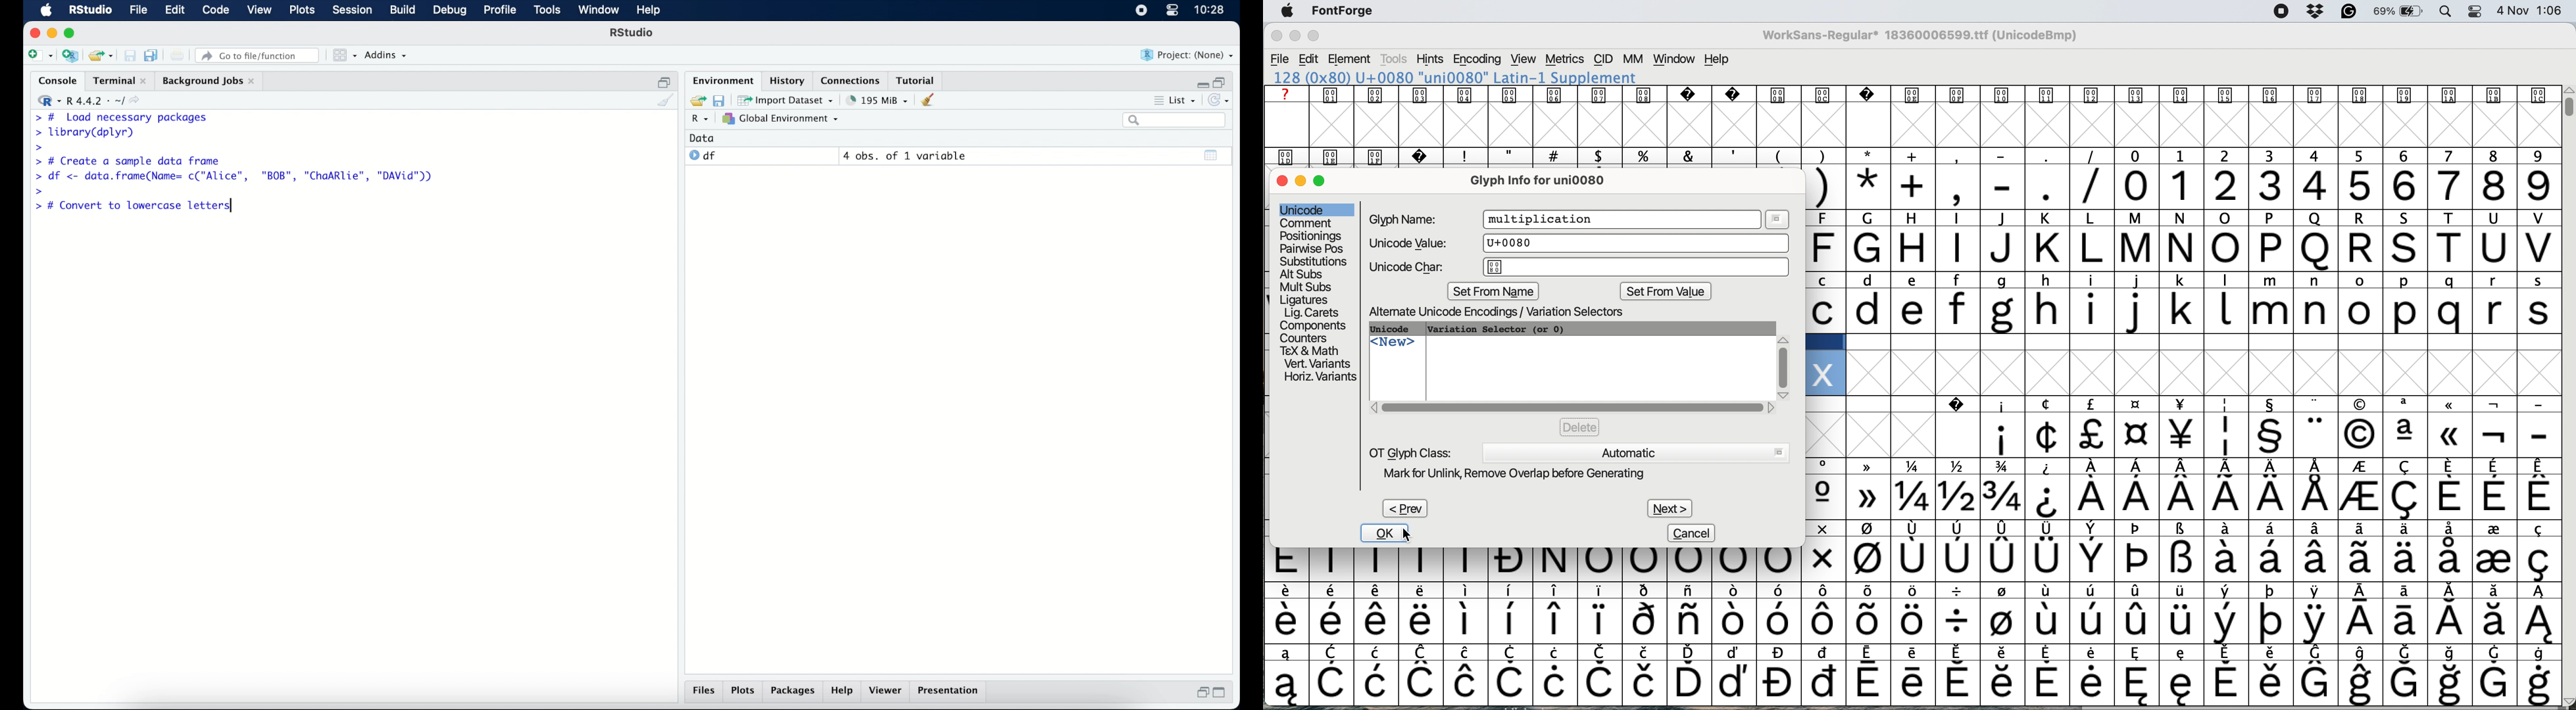  I want to click on special characters, so click(1915, 652).